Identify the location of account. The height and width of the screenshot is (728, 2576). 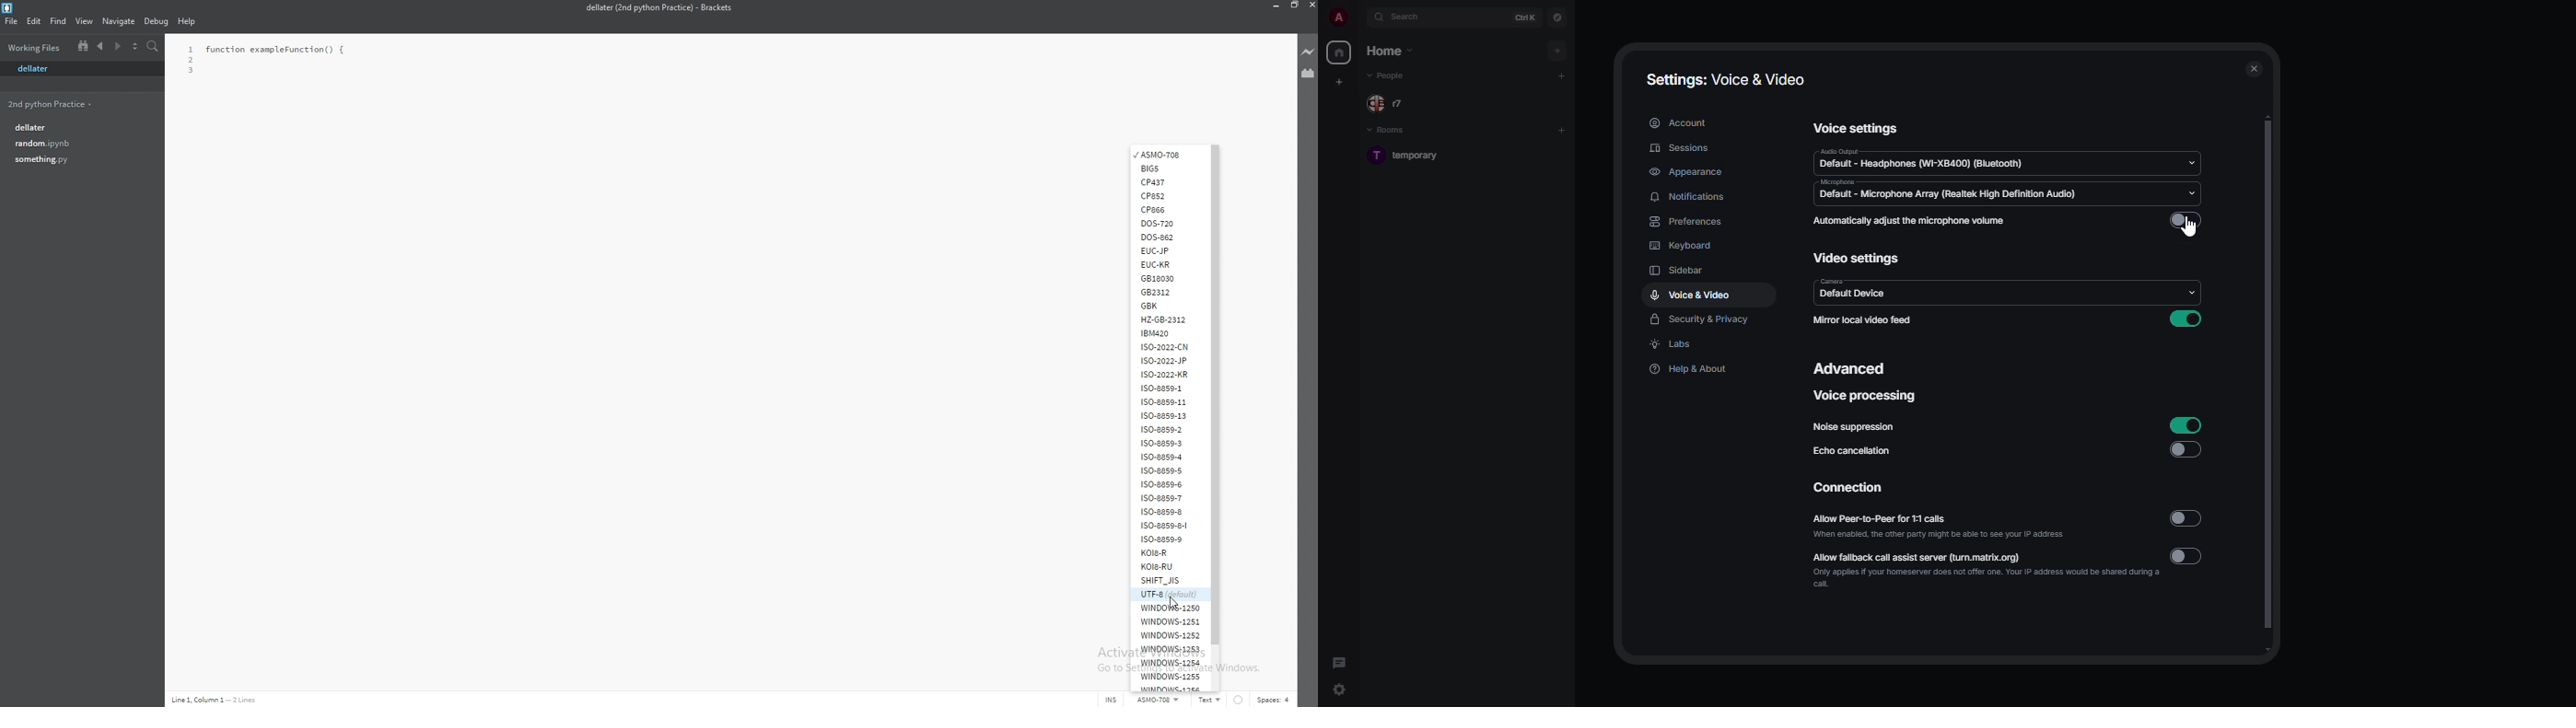
(1679, 122).